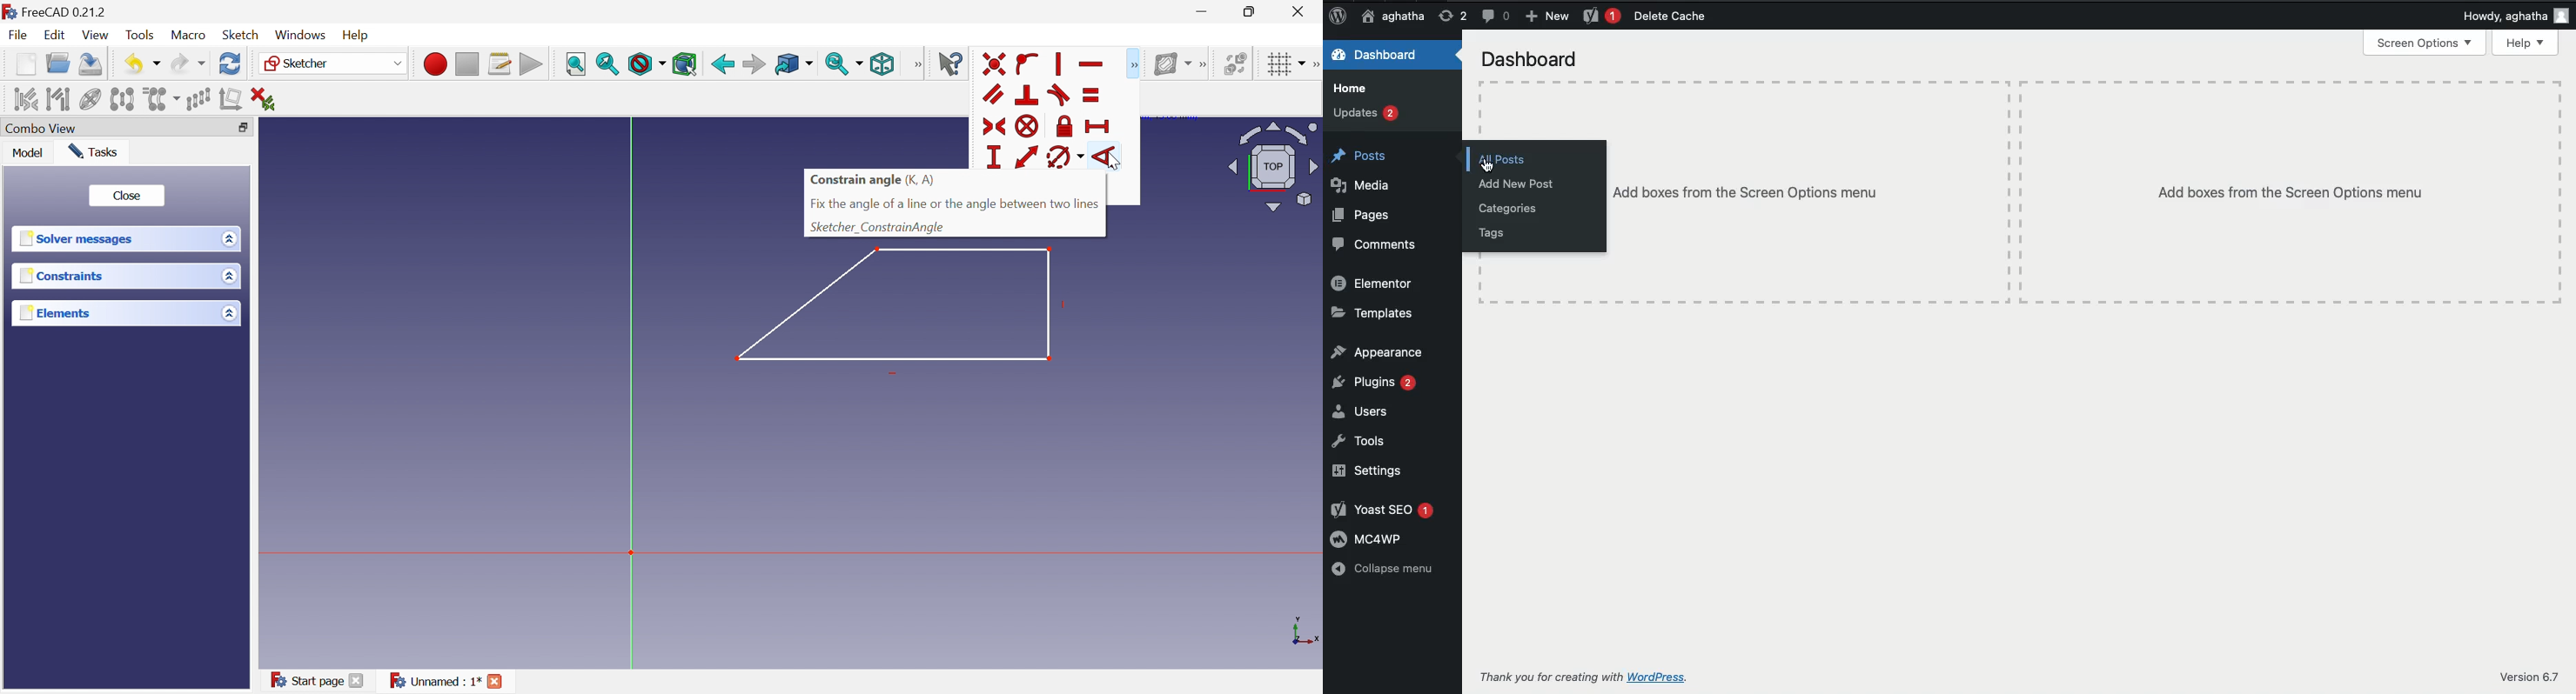 This screenshot has width=2576, height=700. I want to click on Select associated geometry, so click(57, 98).